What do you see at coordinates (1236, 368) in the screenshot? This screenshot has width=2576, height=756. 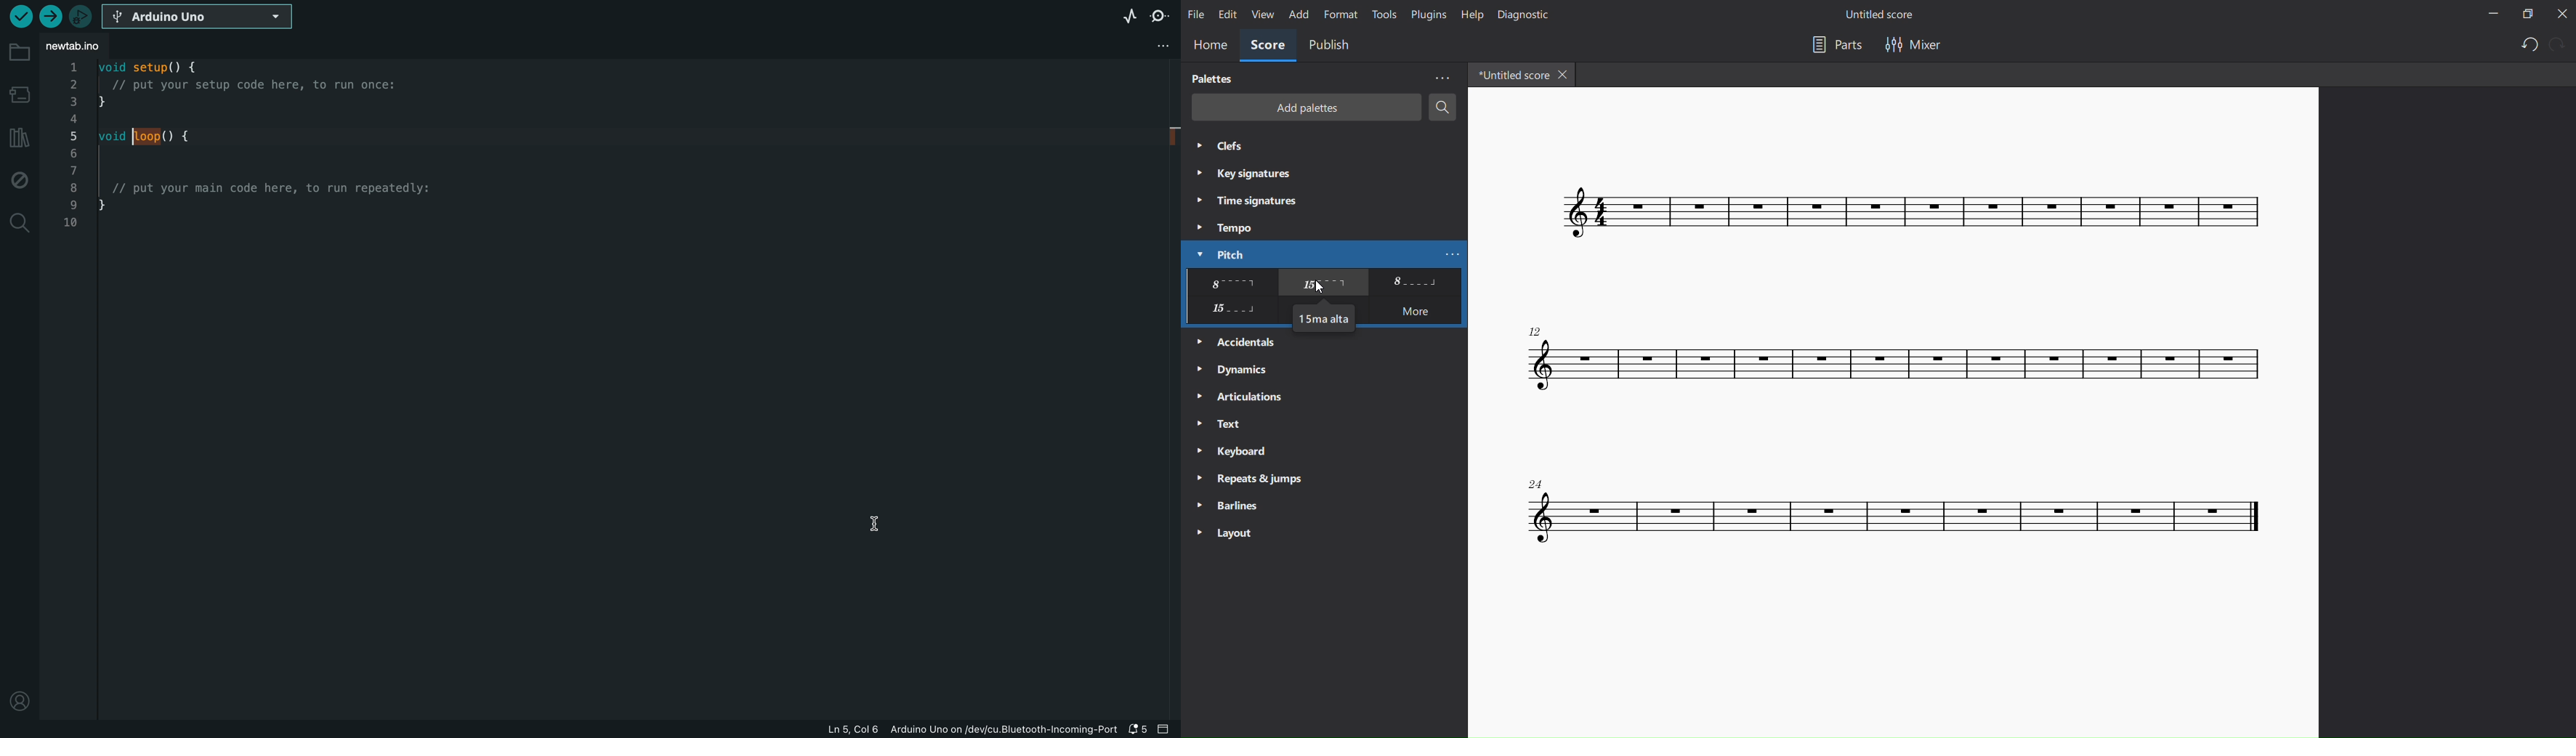 I see `dynamics` at bounding box center [1236, 368].